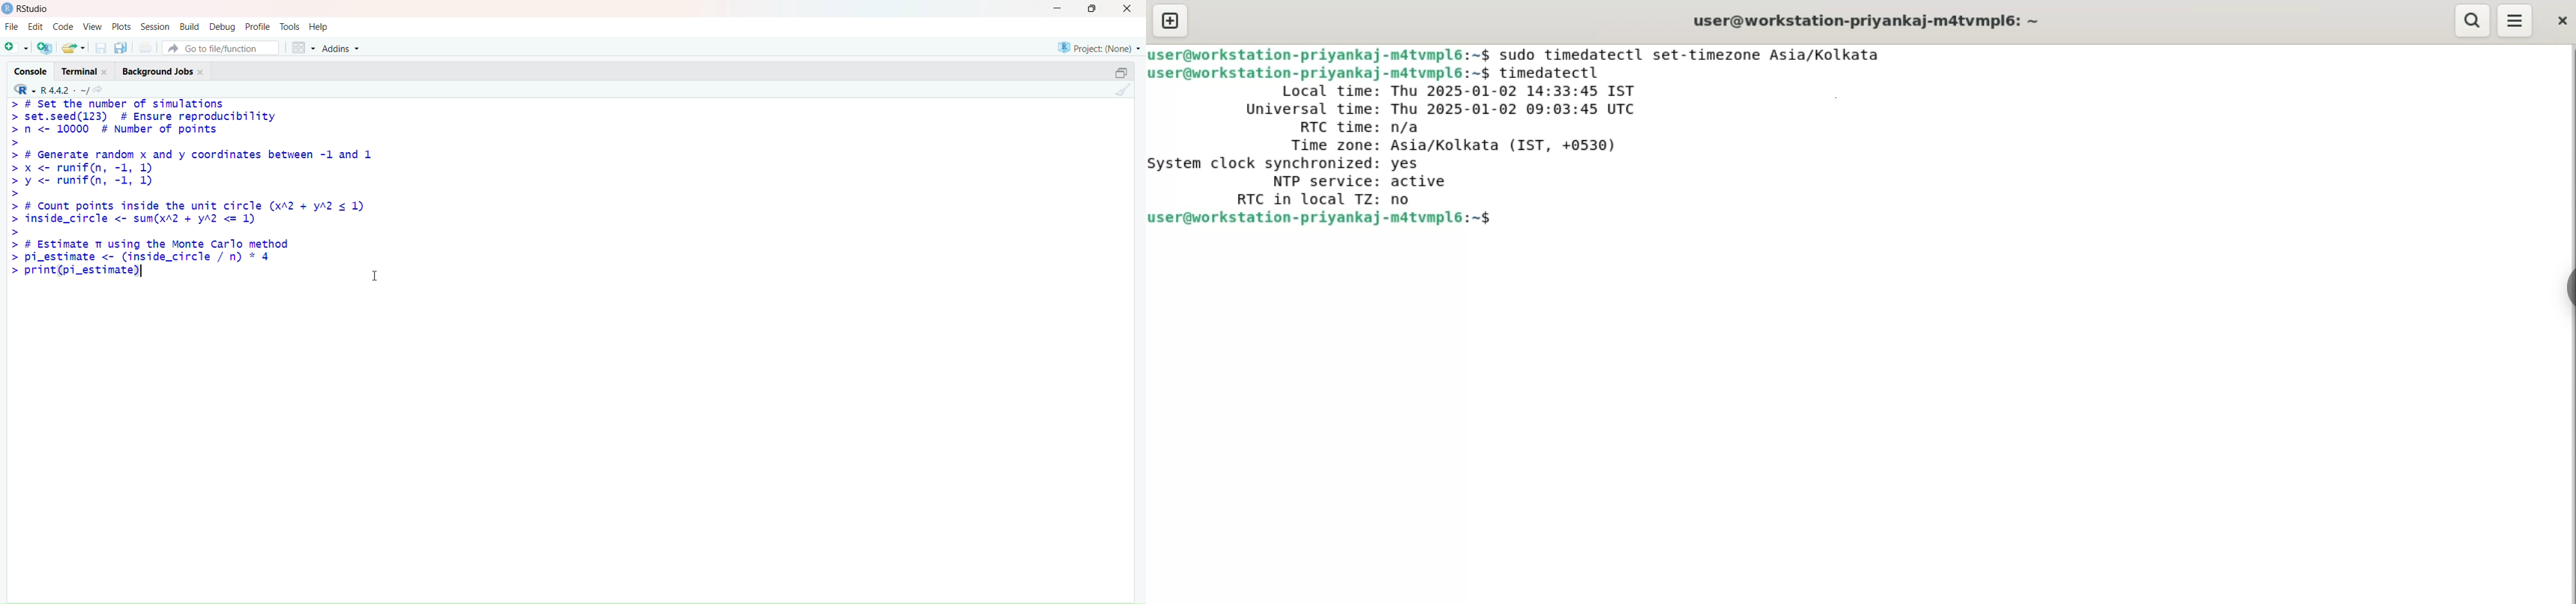 Image resolution: width=2576 pixels, height=616 pixels. What do you see at coordinates (122, 46) in the screenshot?
I see `Save all open documents (Ctrl + Alt + S)` at bounding box center [122, 46].